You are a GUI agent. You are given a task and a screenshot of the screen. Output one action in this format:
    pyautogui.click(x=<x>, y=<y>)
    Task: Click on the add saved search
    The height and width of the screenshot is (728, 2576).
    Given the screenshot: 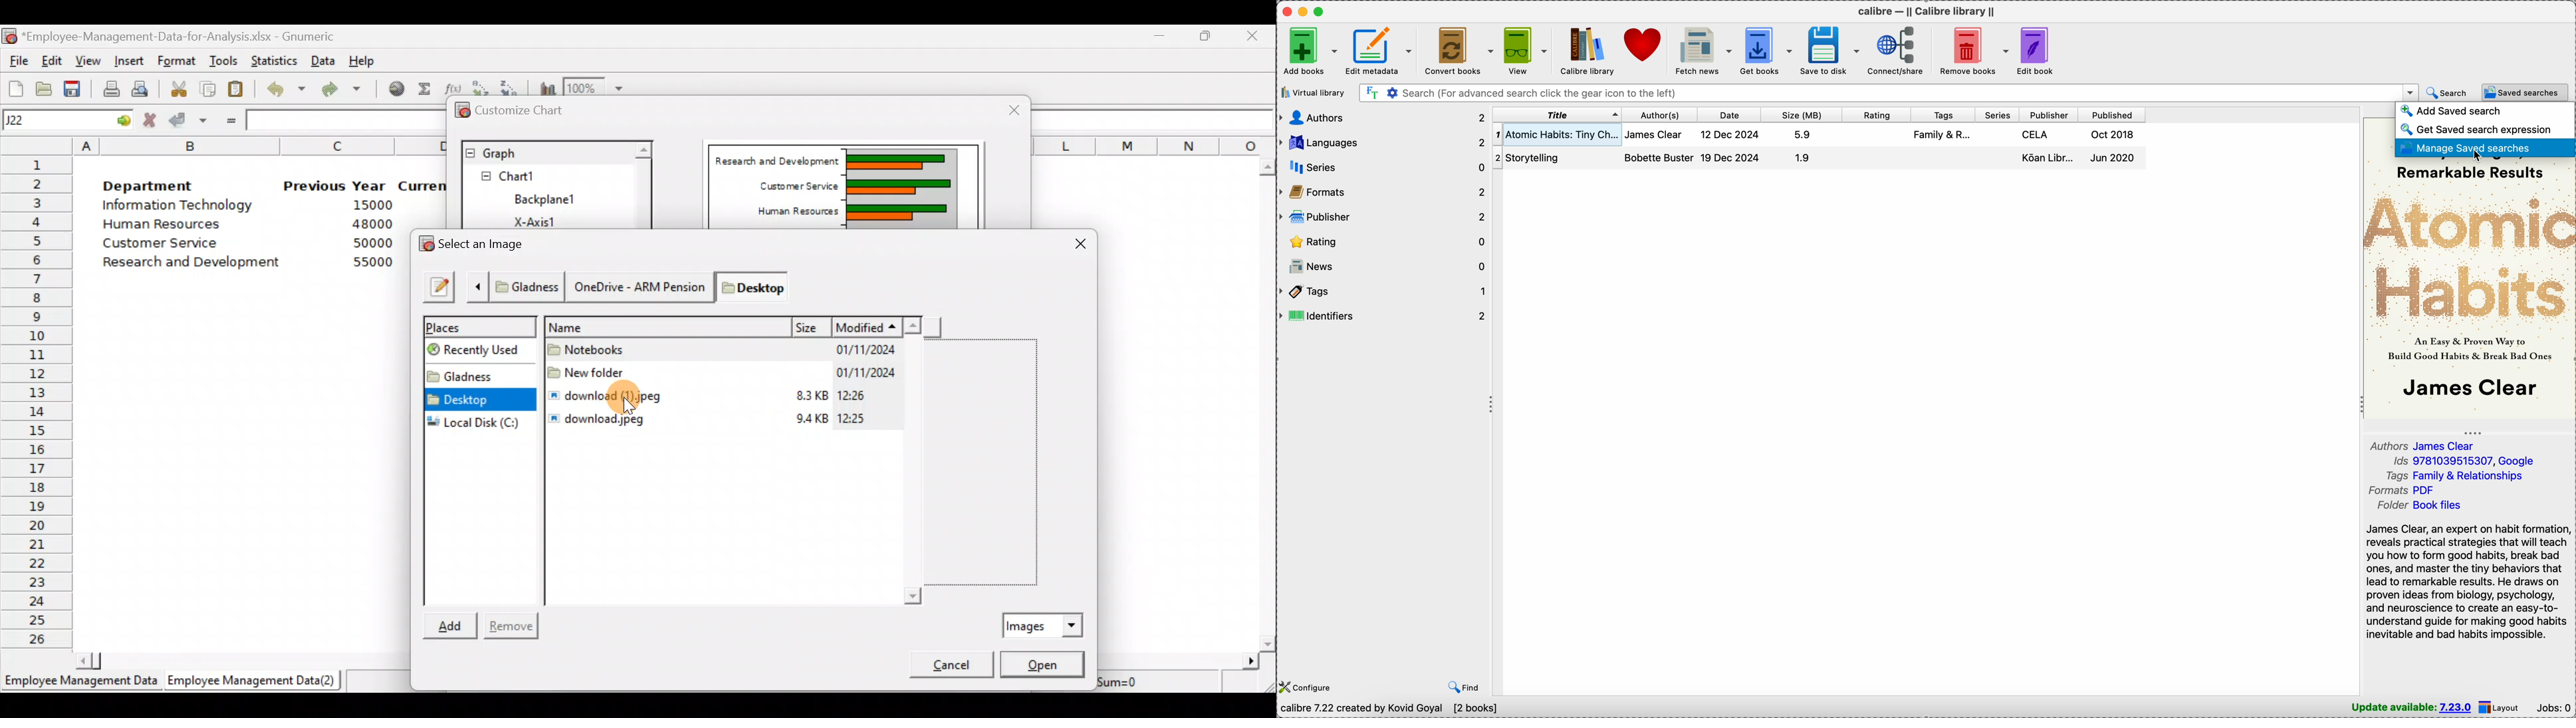 What is the action you would take?
    pyautogui.click(x=2455, y=111)
    